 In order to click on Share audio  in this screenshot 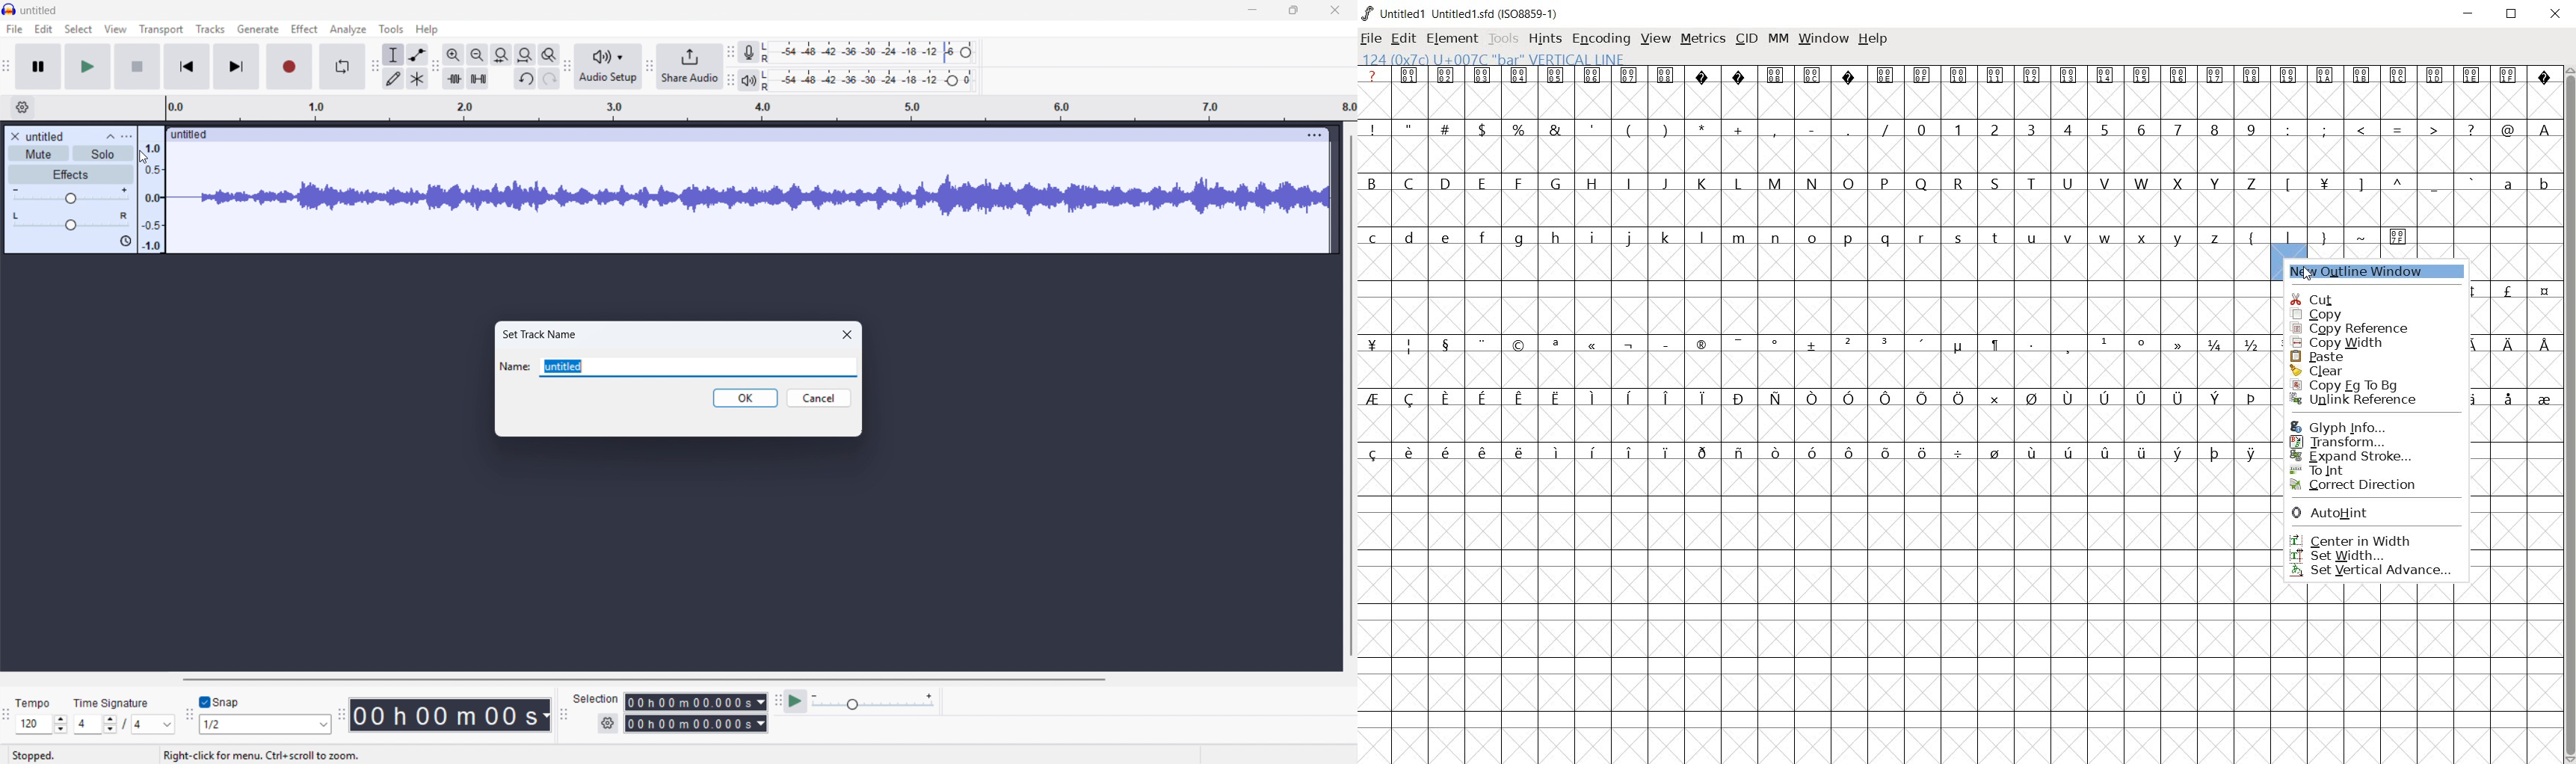, I will do `click(690, 67)`.